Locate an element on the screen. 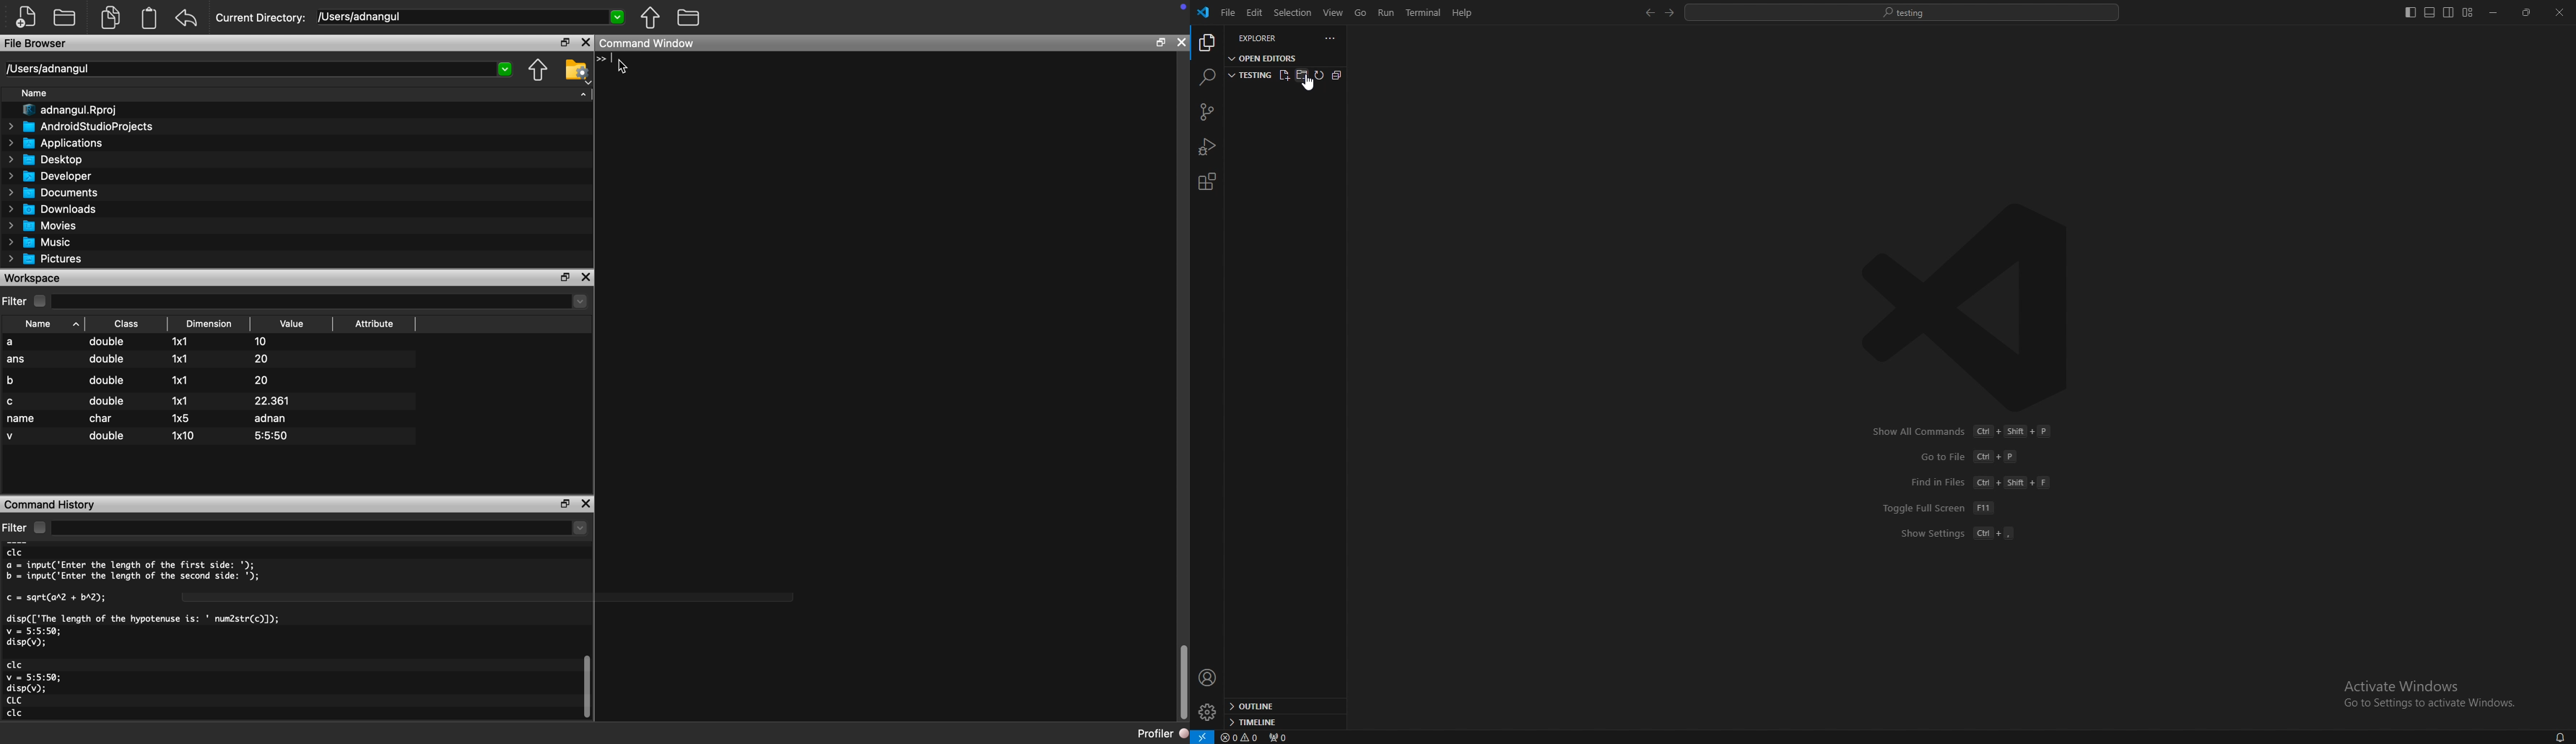 The image size is (2576, 756). explorer is located at coordinates (1266, 38).